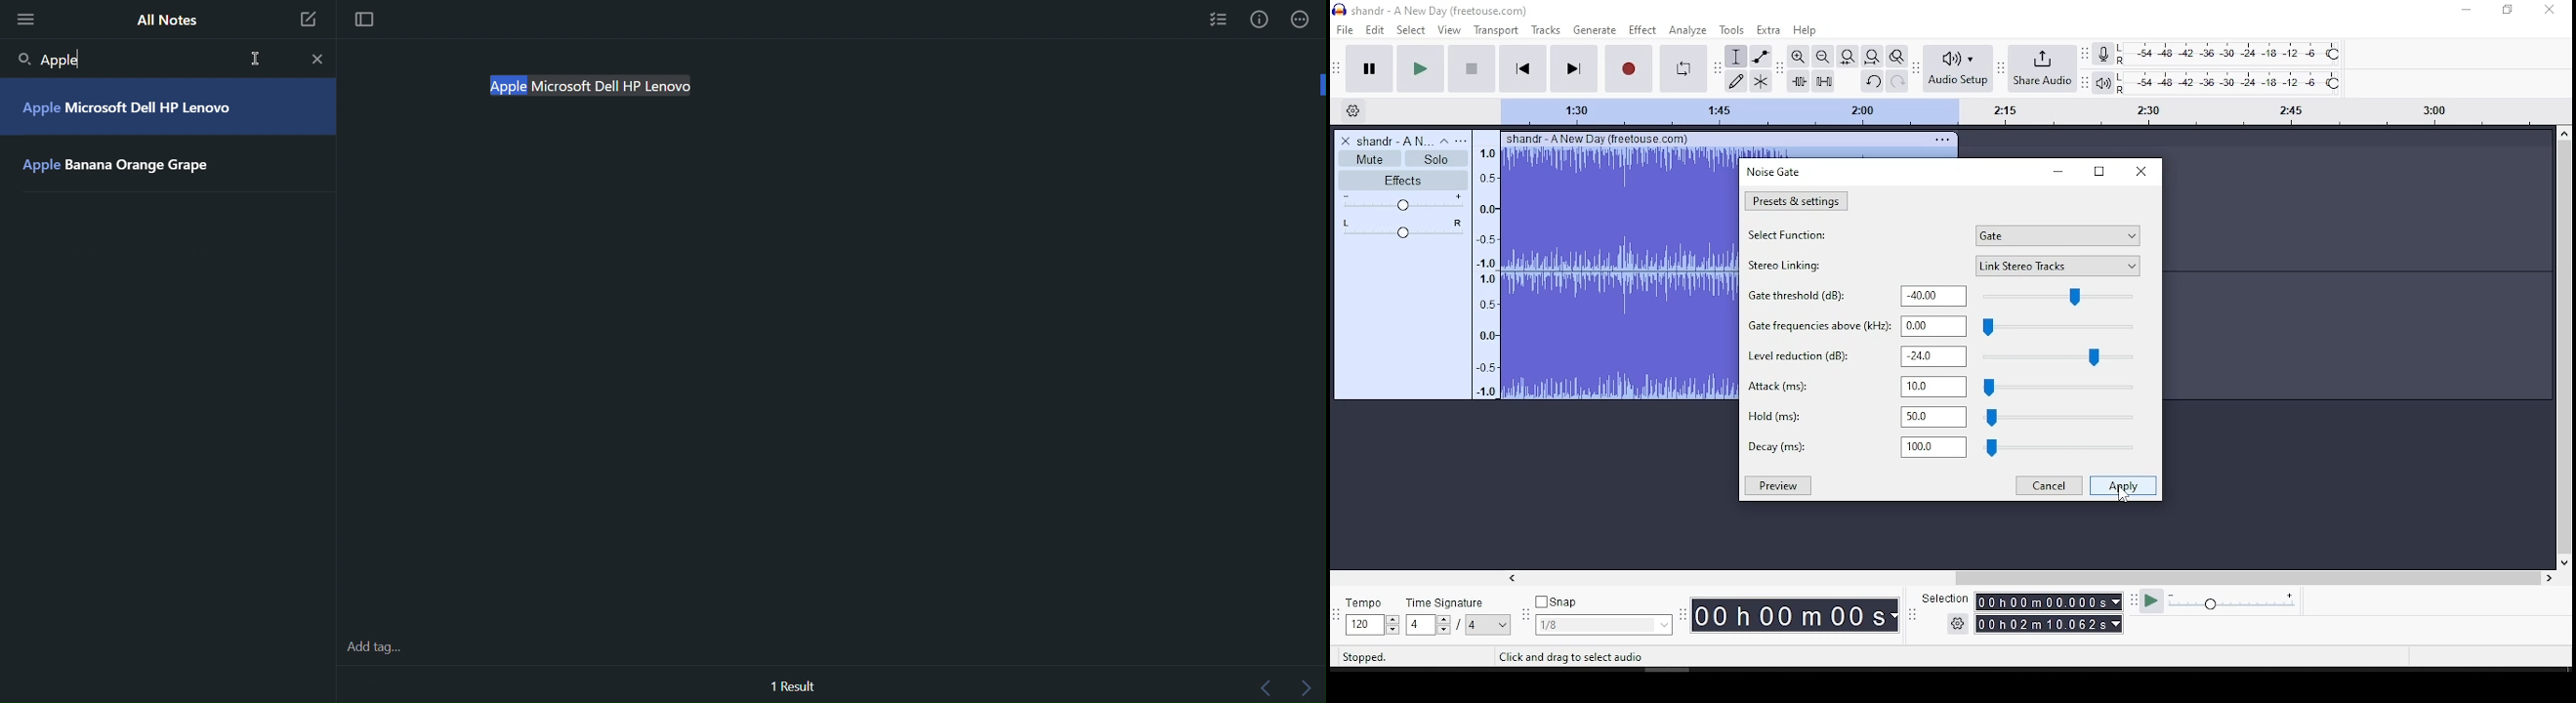 This screenshot has width=2576, height=728. Describe the element at coordinates (1761, 57) in the screenshot. I see `envelope tool` at that location.